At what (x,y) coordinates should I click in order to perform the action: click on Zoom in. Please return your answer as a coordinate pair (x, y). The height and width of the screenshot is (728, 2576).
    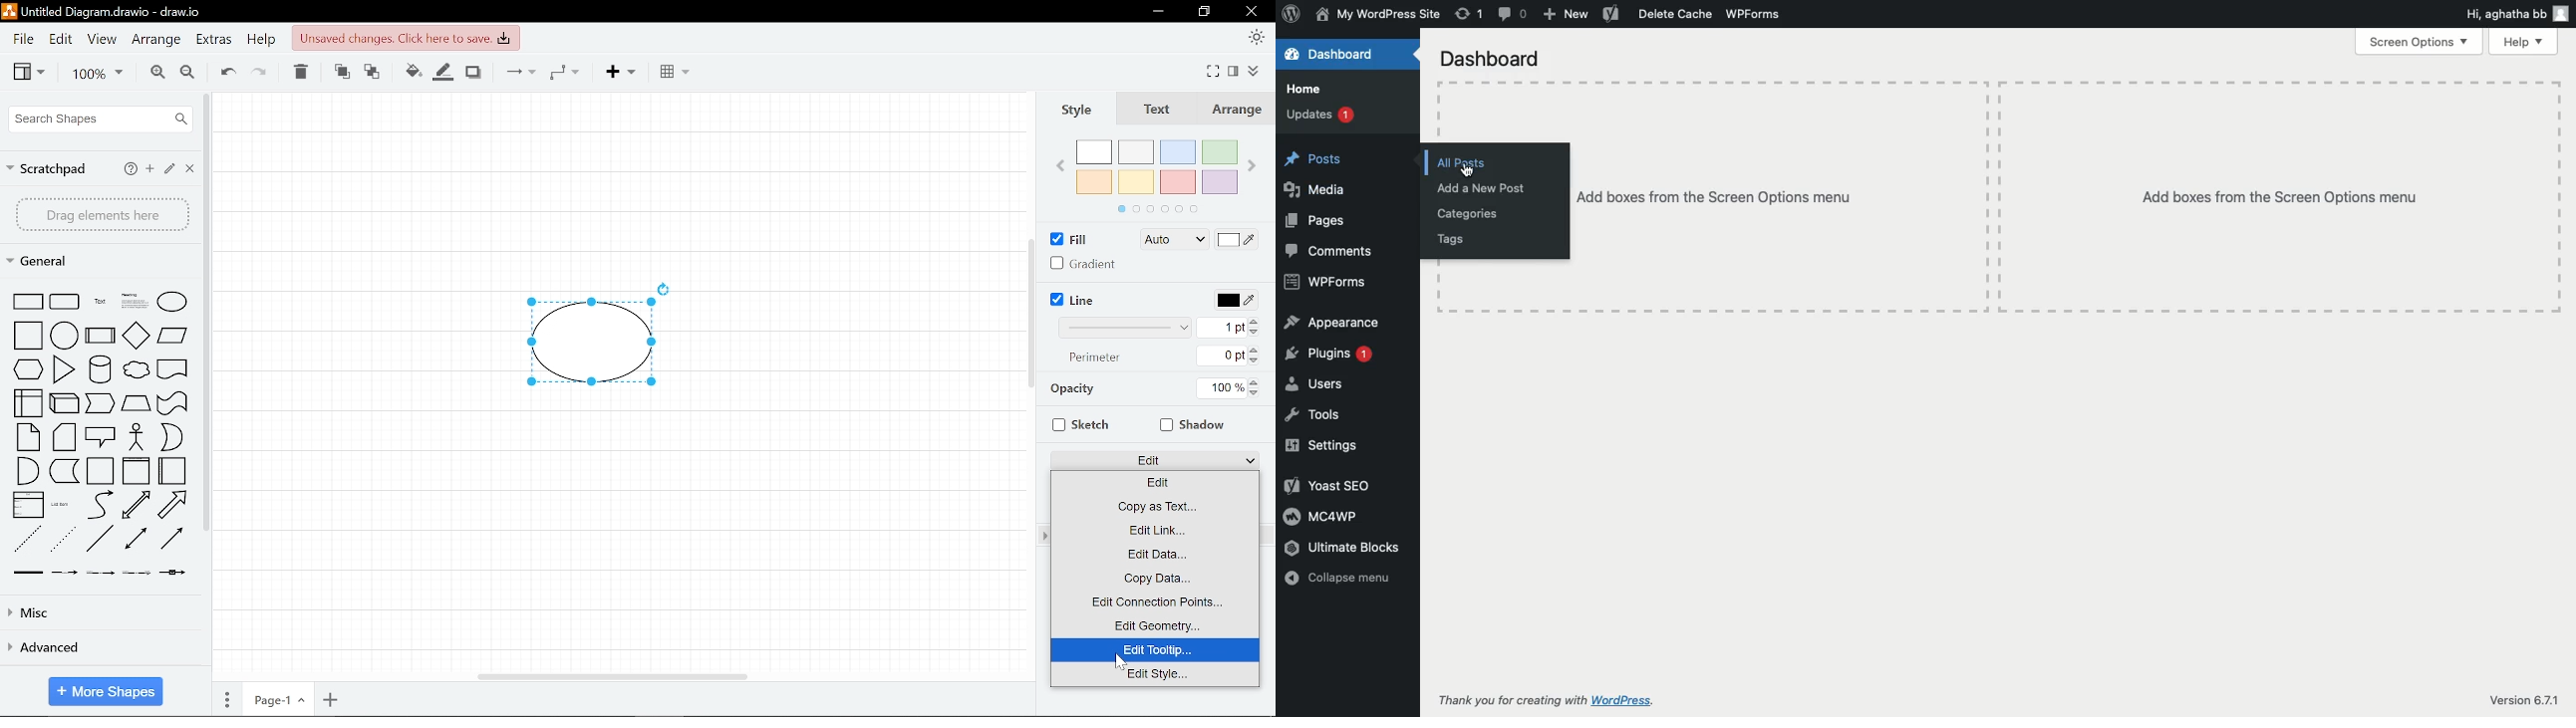
    Looking at the image, I should click on (155, 73).